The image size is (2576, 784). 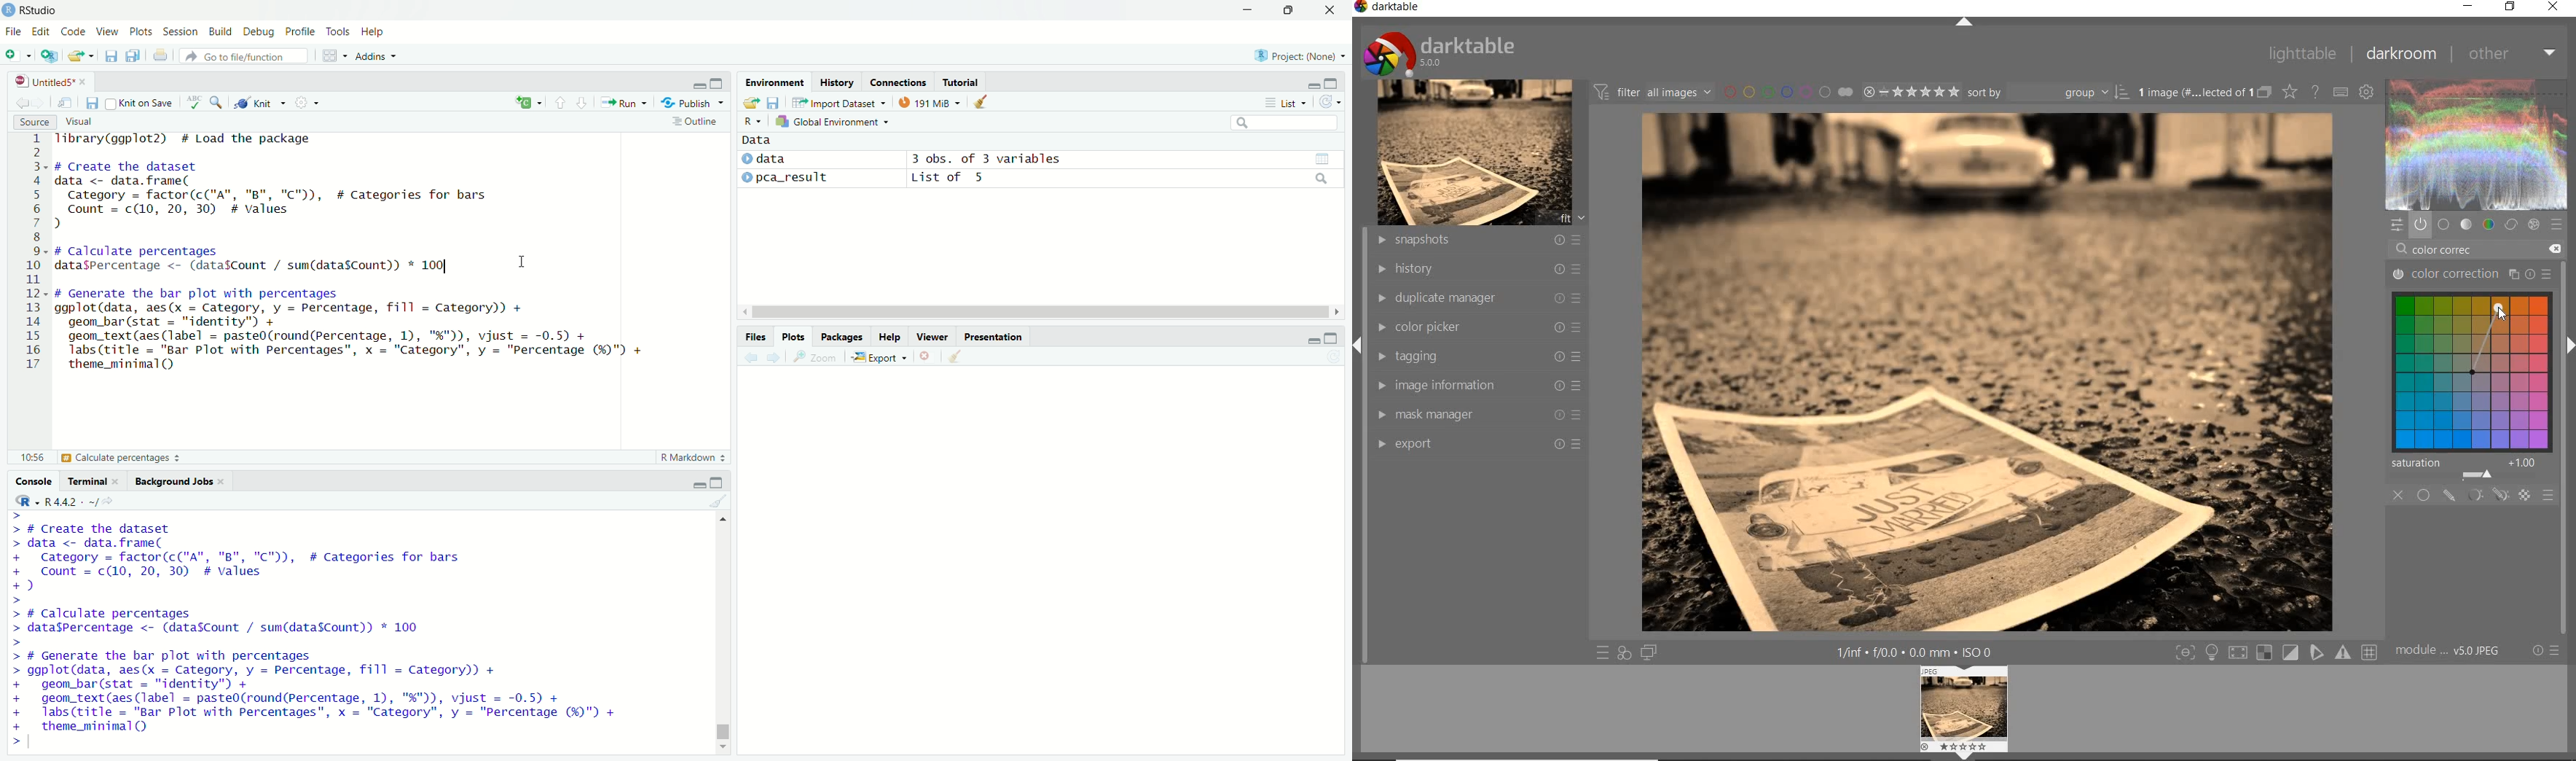 What do you see at coordinates (110, 56) in the screenshot?
I see `save` at bounding box center [110, 56].